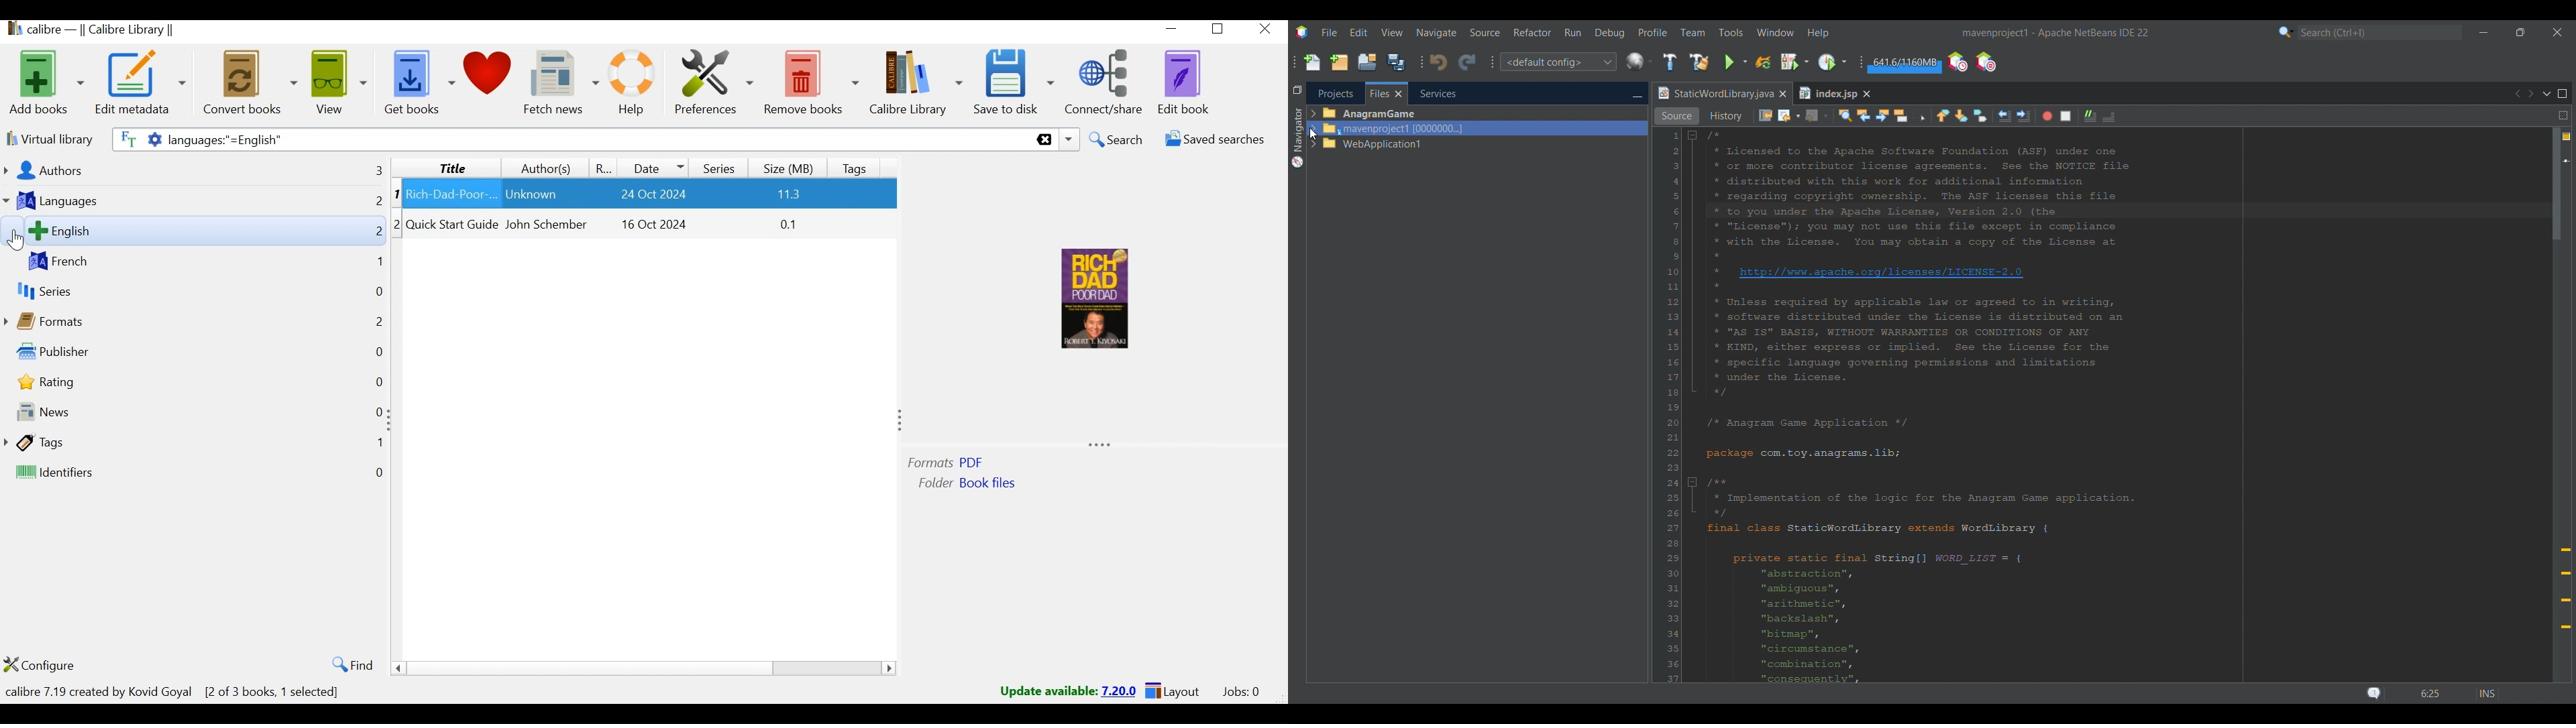 This screenshot has width=2576, height=728. Describe the element at coordinates (376, 413) in the screenshot. I see `0:` at that location.